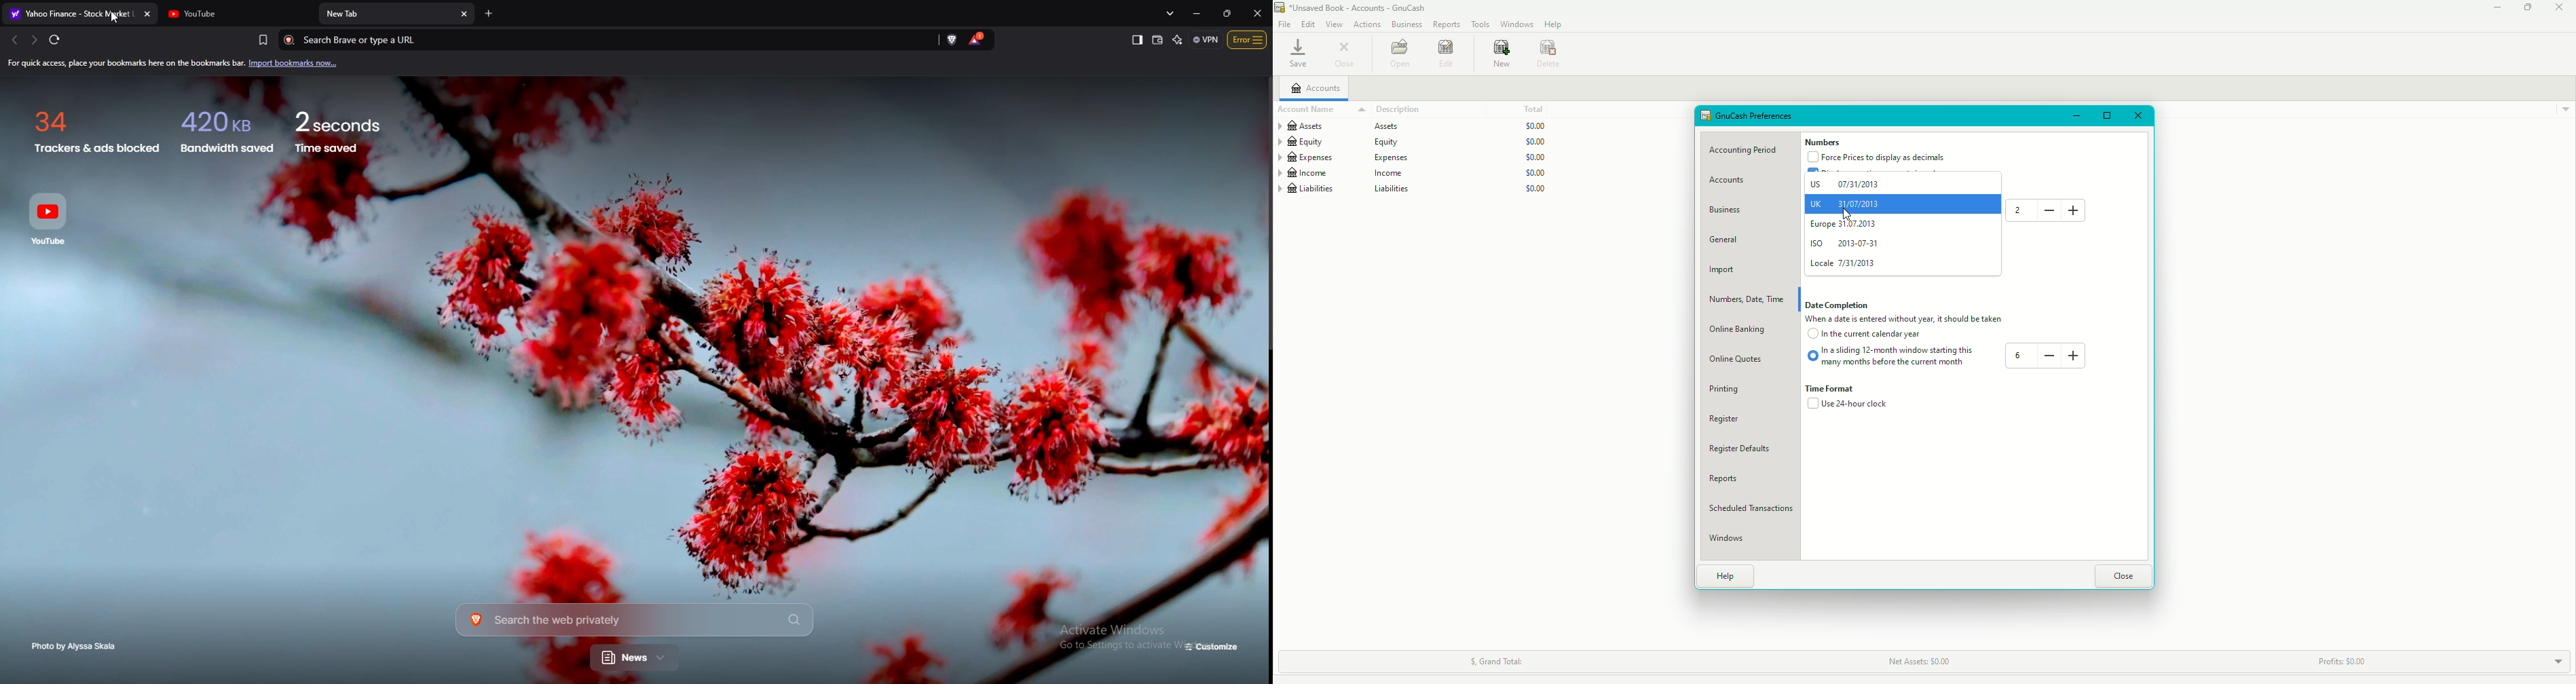  What do you see at coordinates (1748, 299) in the screenshot?
I see `numbers, date, time` at bounding box center [1748, 299].